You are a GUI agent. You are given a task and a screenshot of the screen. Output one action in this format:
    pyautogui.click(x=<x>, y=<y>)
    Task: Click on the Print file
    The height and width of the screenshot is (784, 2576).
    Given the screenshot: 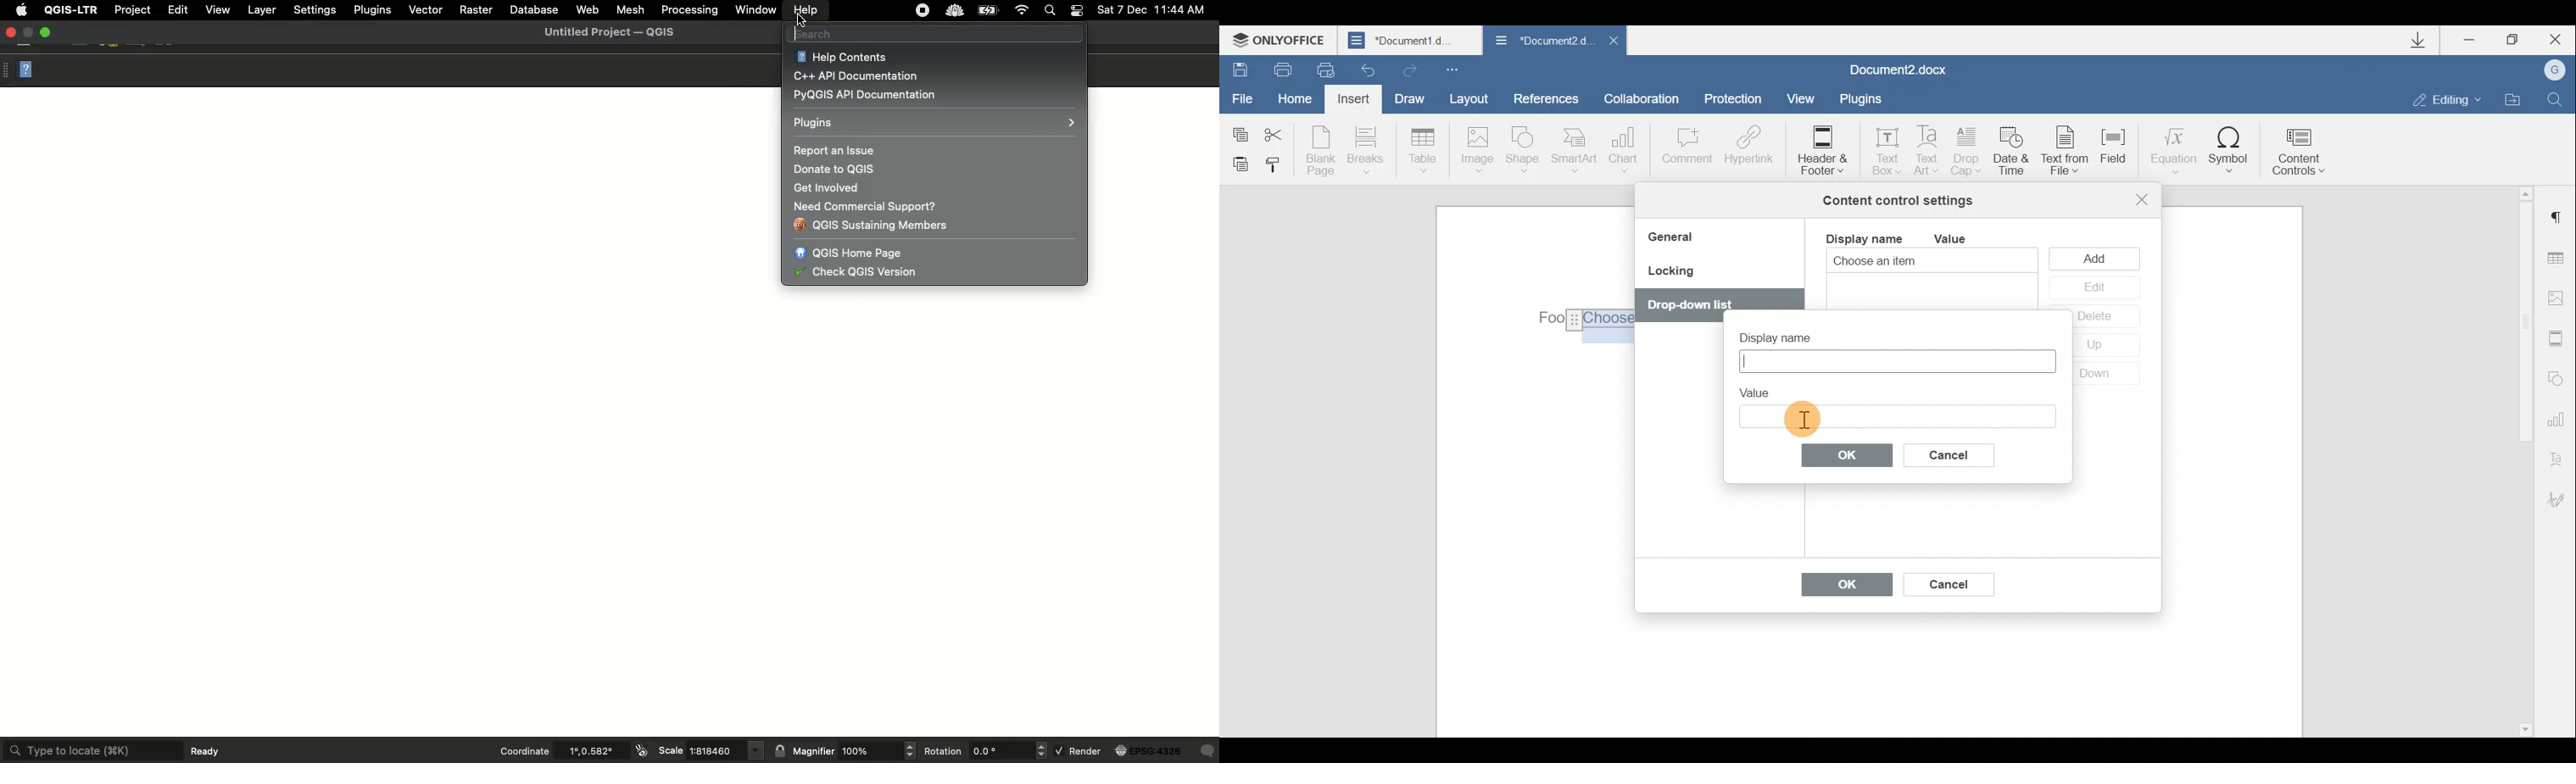 What is the action you would take?
    pyautogui.click(x=1275, y=69)
    